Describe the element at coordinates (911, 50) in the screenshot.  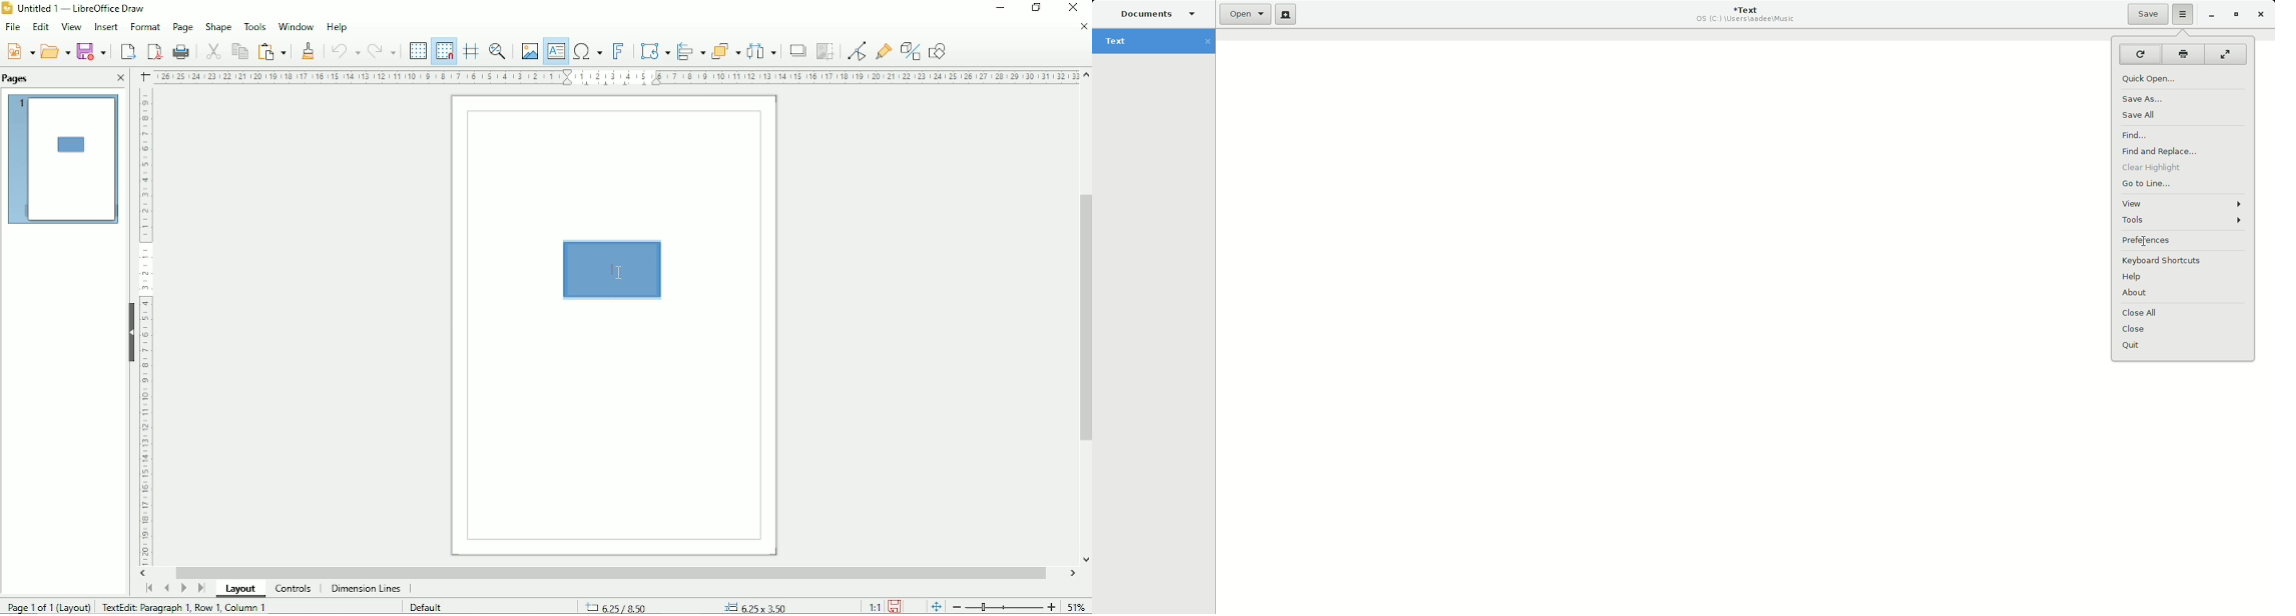
I see `Toggle extrusion` at that location.